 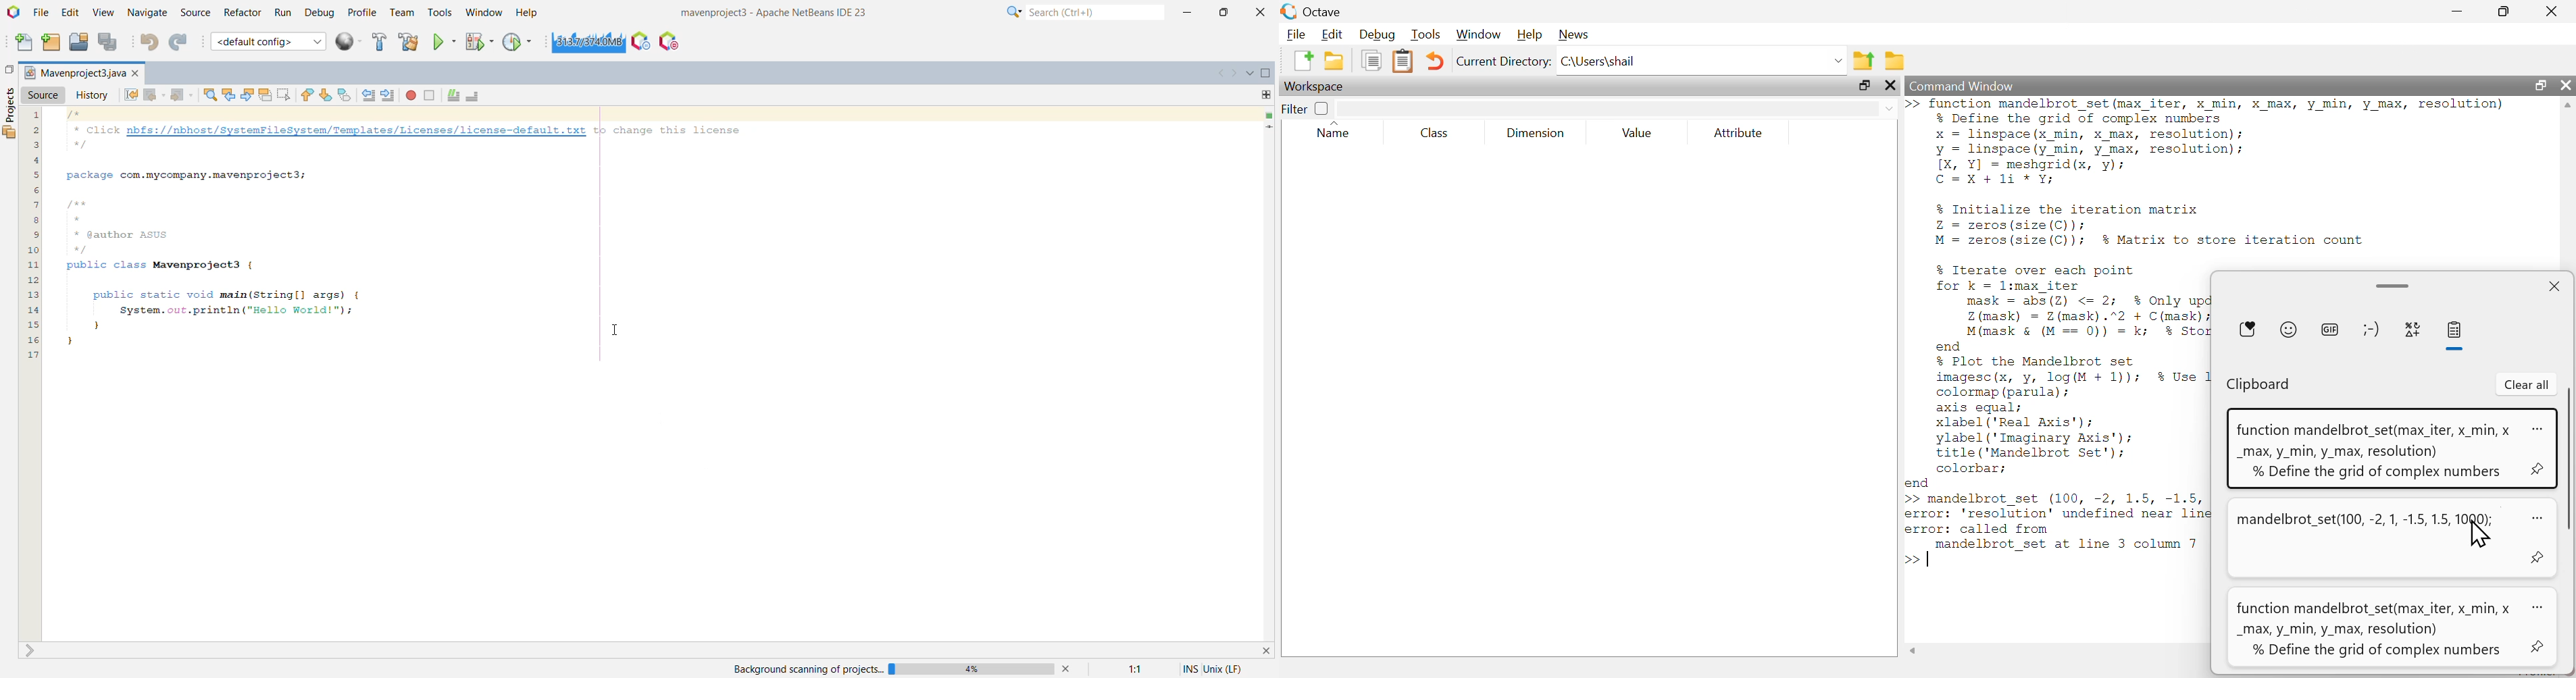 What do you see at coordinates (1894, 60) in the screenshot?
I see `Browse directories` at bounding box center [1894, 60].